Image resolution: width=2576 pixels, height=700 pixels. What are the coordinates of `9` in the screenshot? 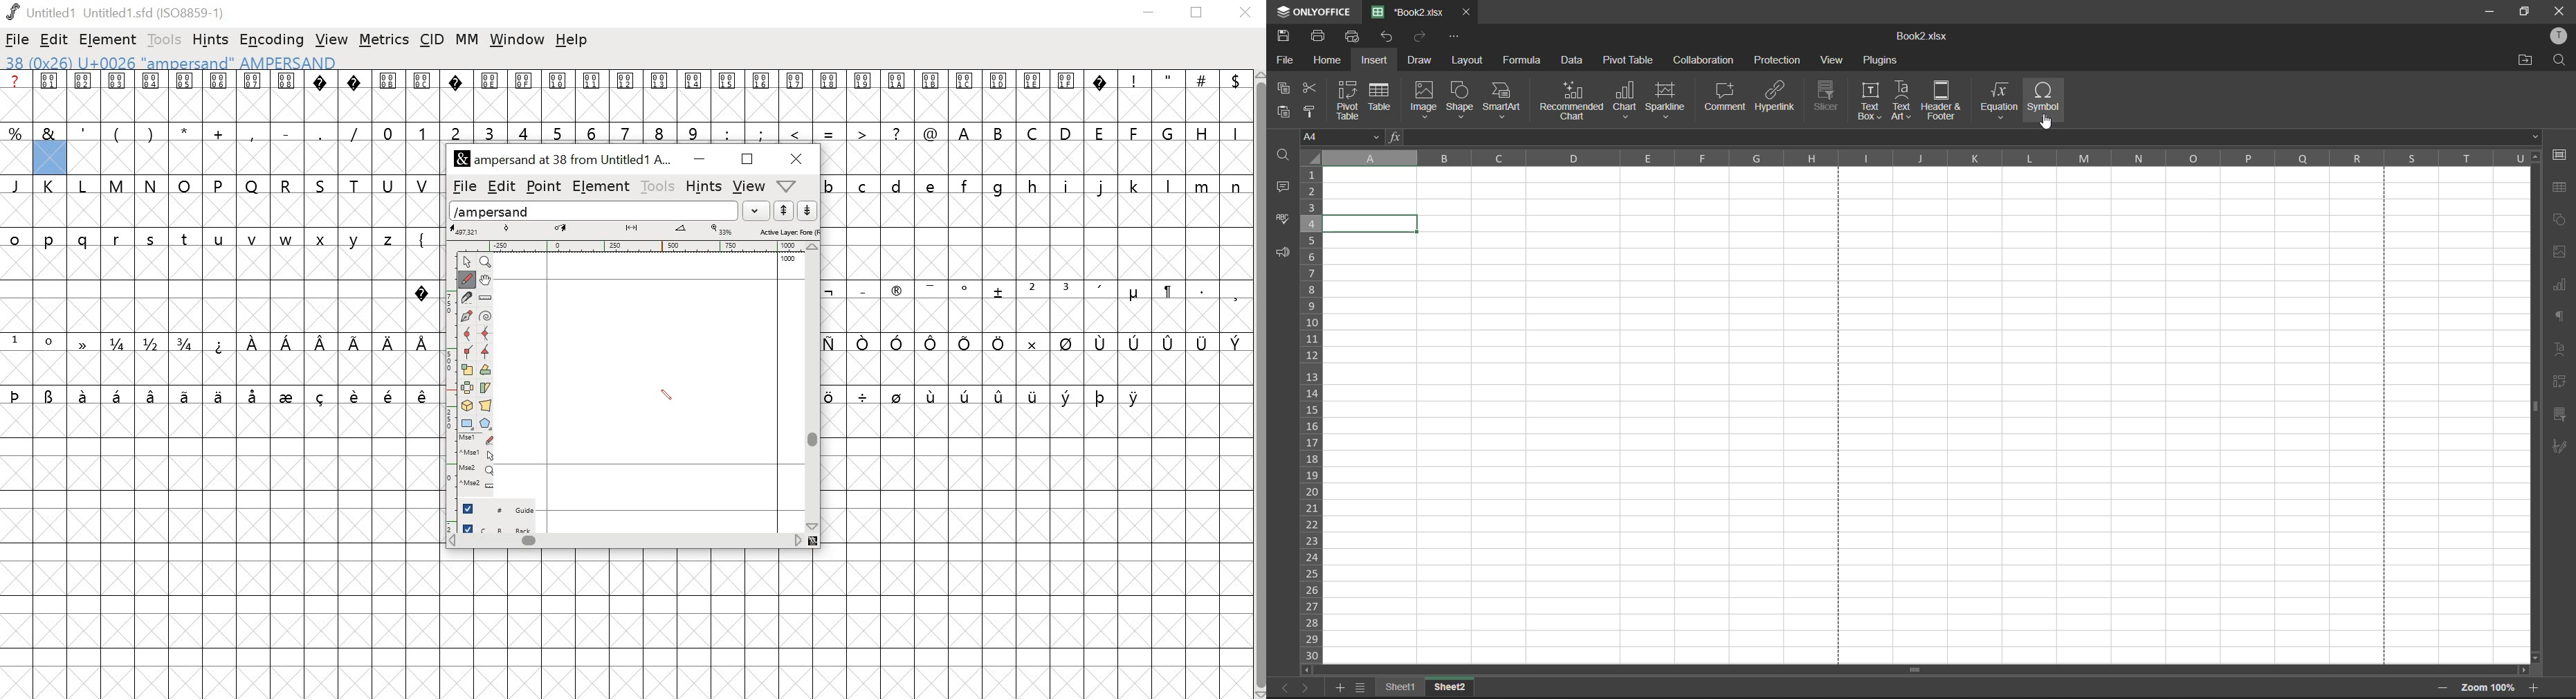 It's located at (693, 132).